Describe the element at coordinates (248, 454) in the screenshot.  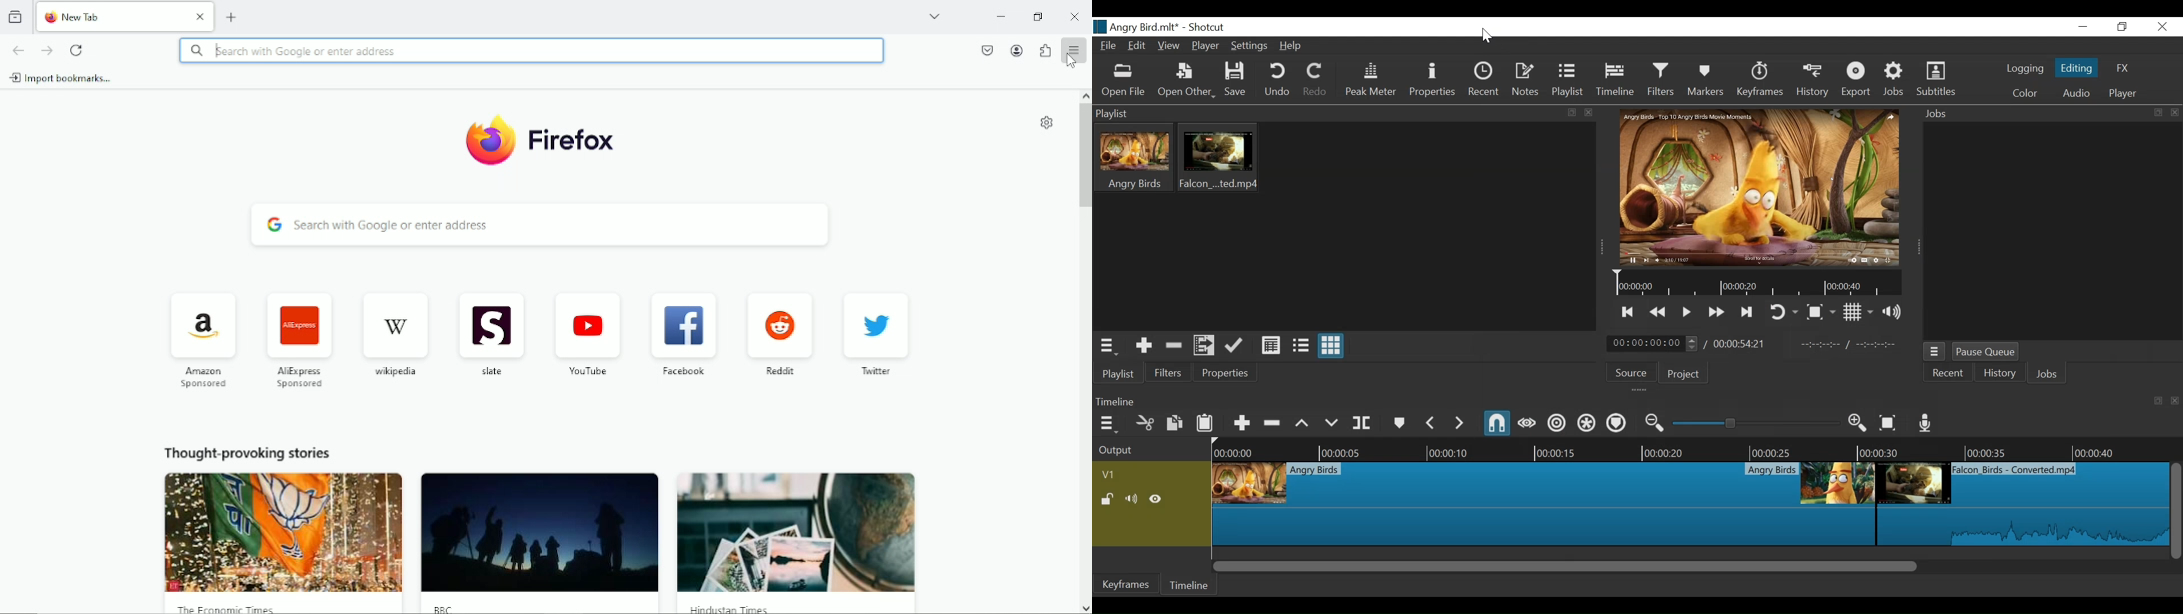
I see `thought provoking stories` at that location.